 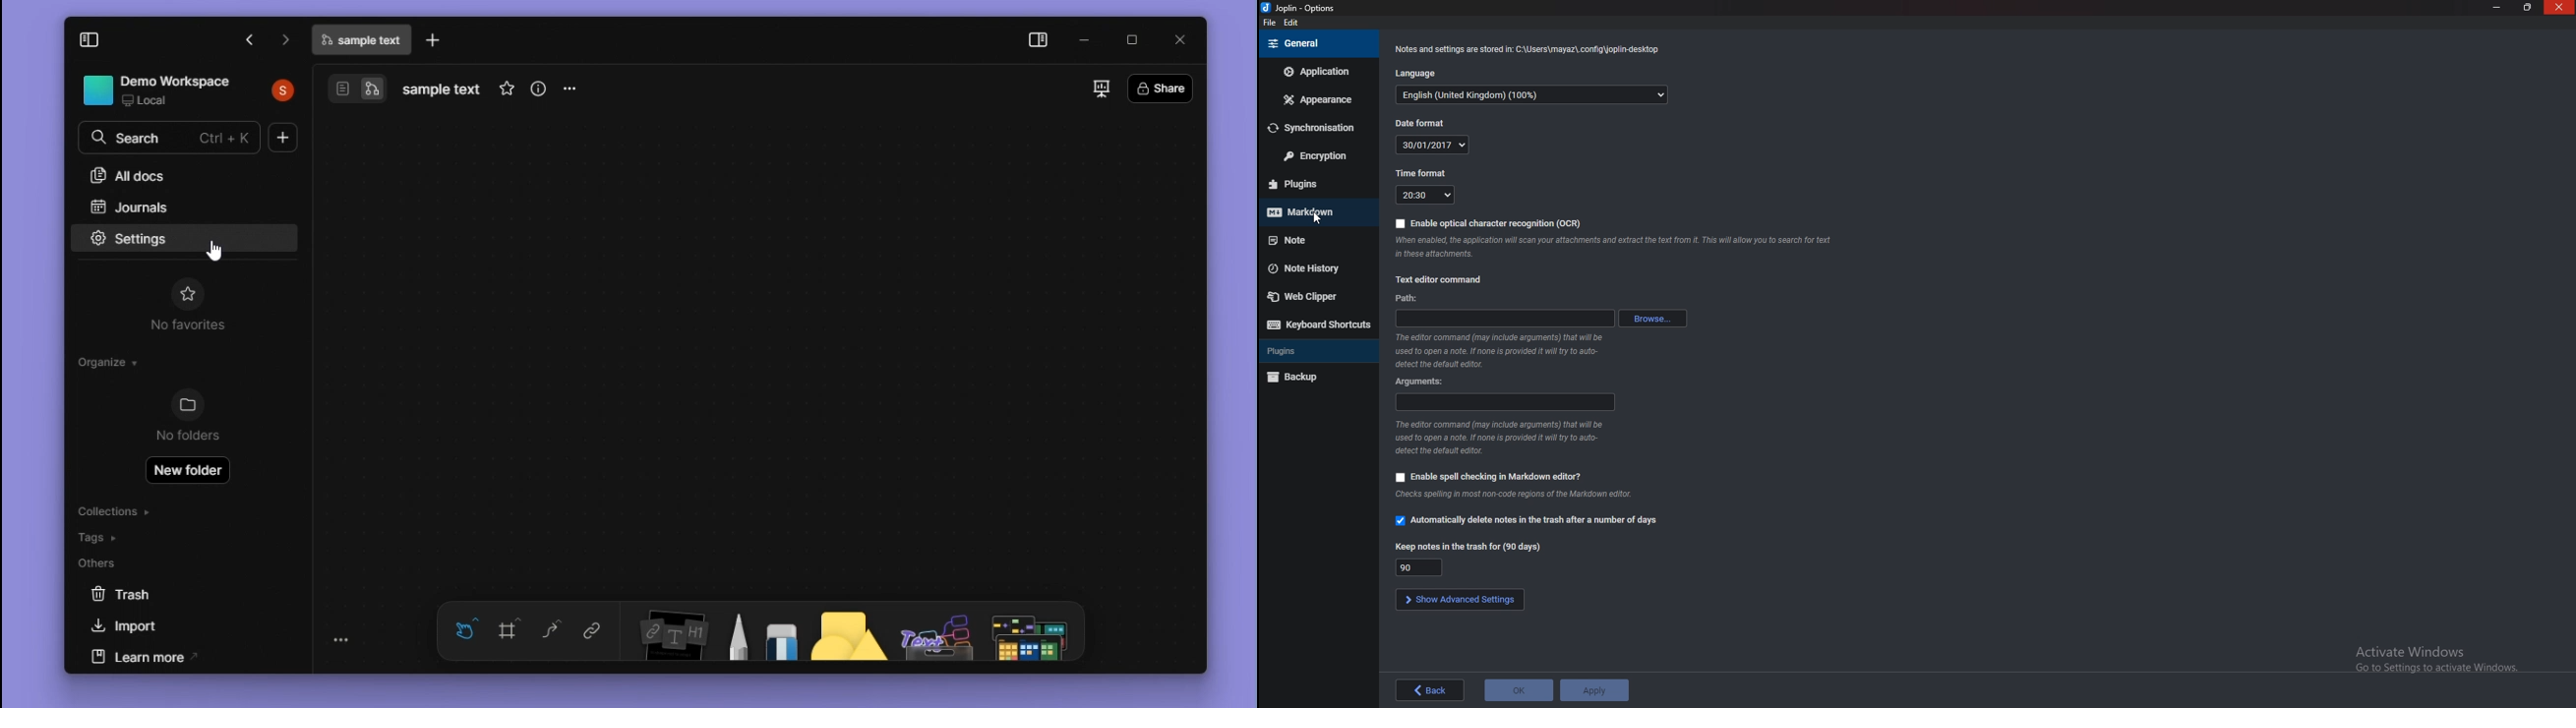 What do you see at coordinates (1161, 88) in the screenshot?
I see `share` at bounding box center [1161, 88].